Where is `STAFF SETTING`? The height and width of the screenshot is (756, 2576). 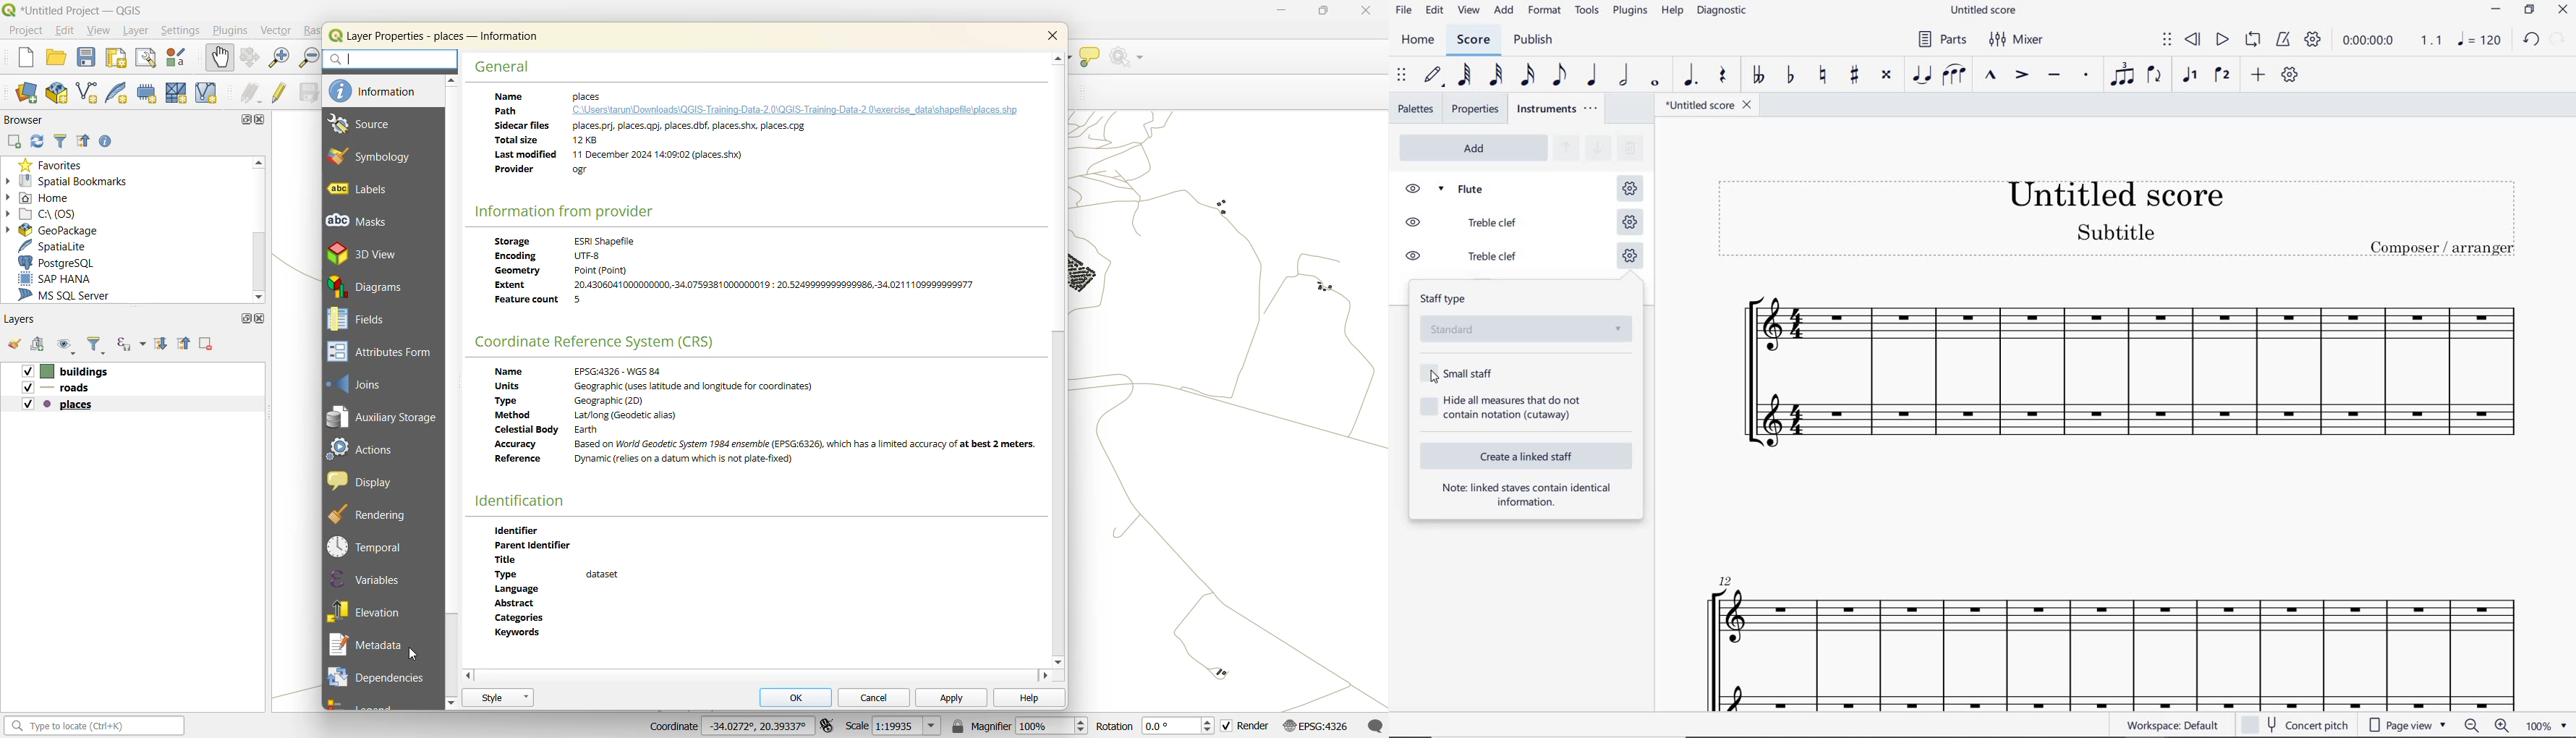
STAFF SETTING is located at coordinates (1629, 258).